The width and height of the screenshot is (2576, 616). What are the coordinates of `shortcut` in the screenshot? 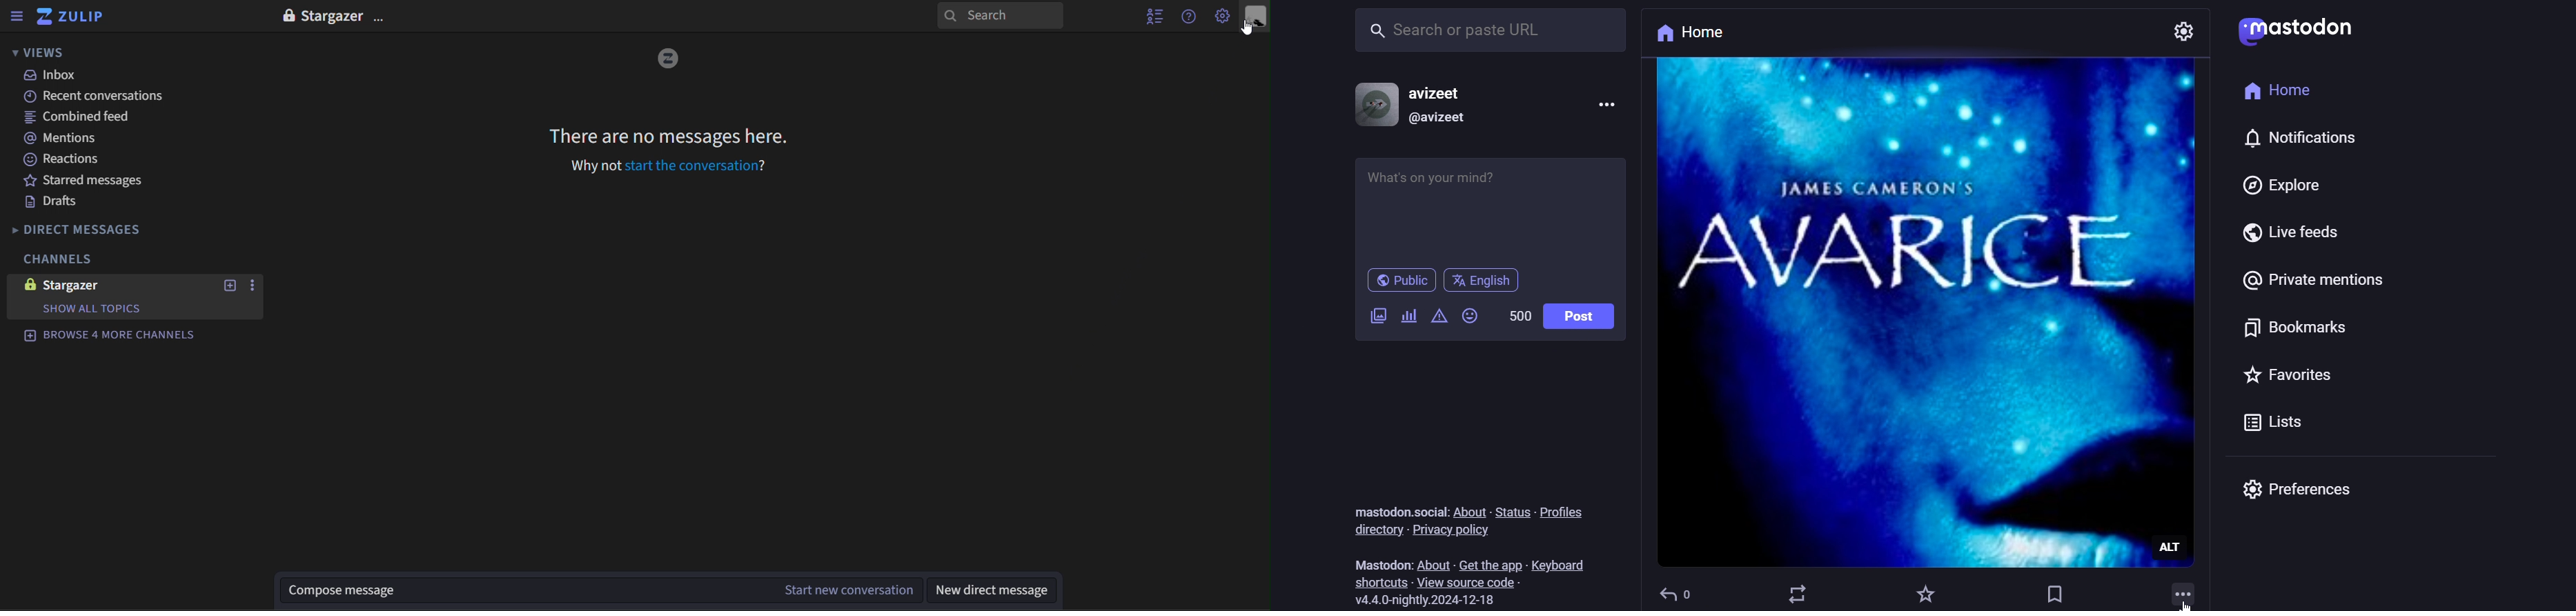 It's located at (1382, 582).